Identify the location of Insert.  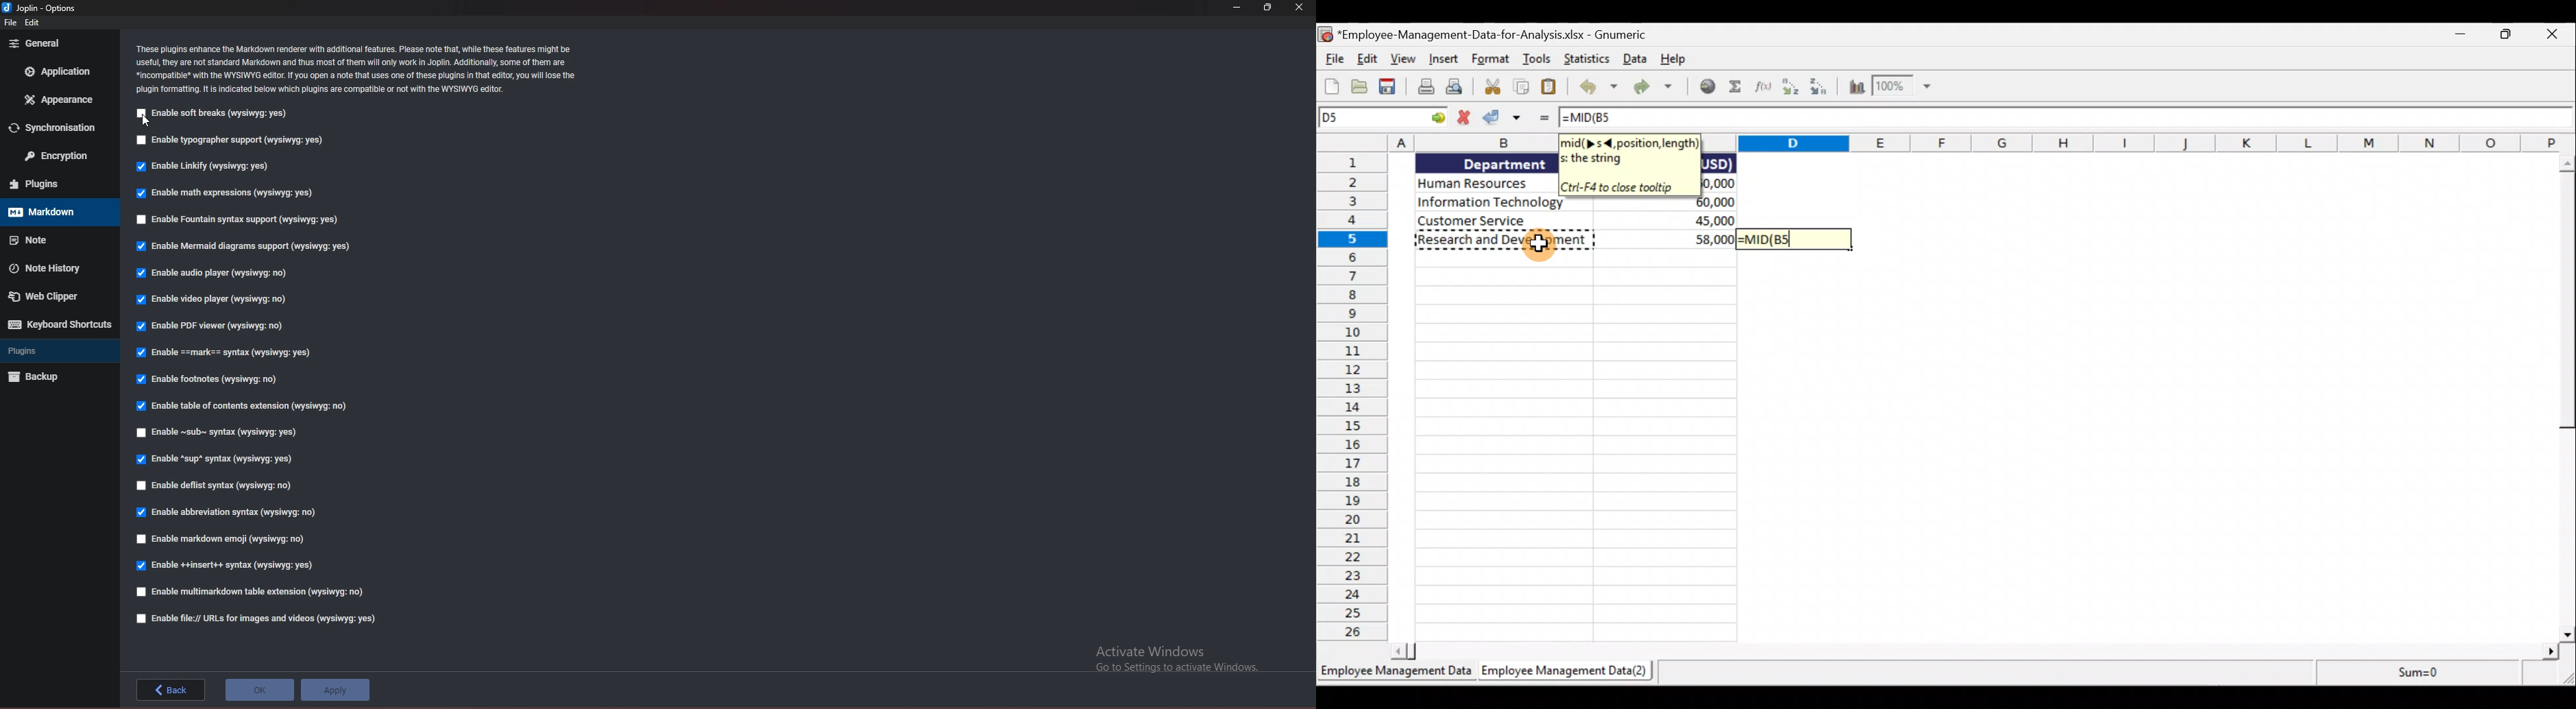
(1445, 59).